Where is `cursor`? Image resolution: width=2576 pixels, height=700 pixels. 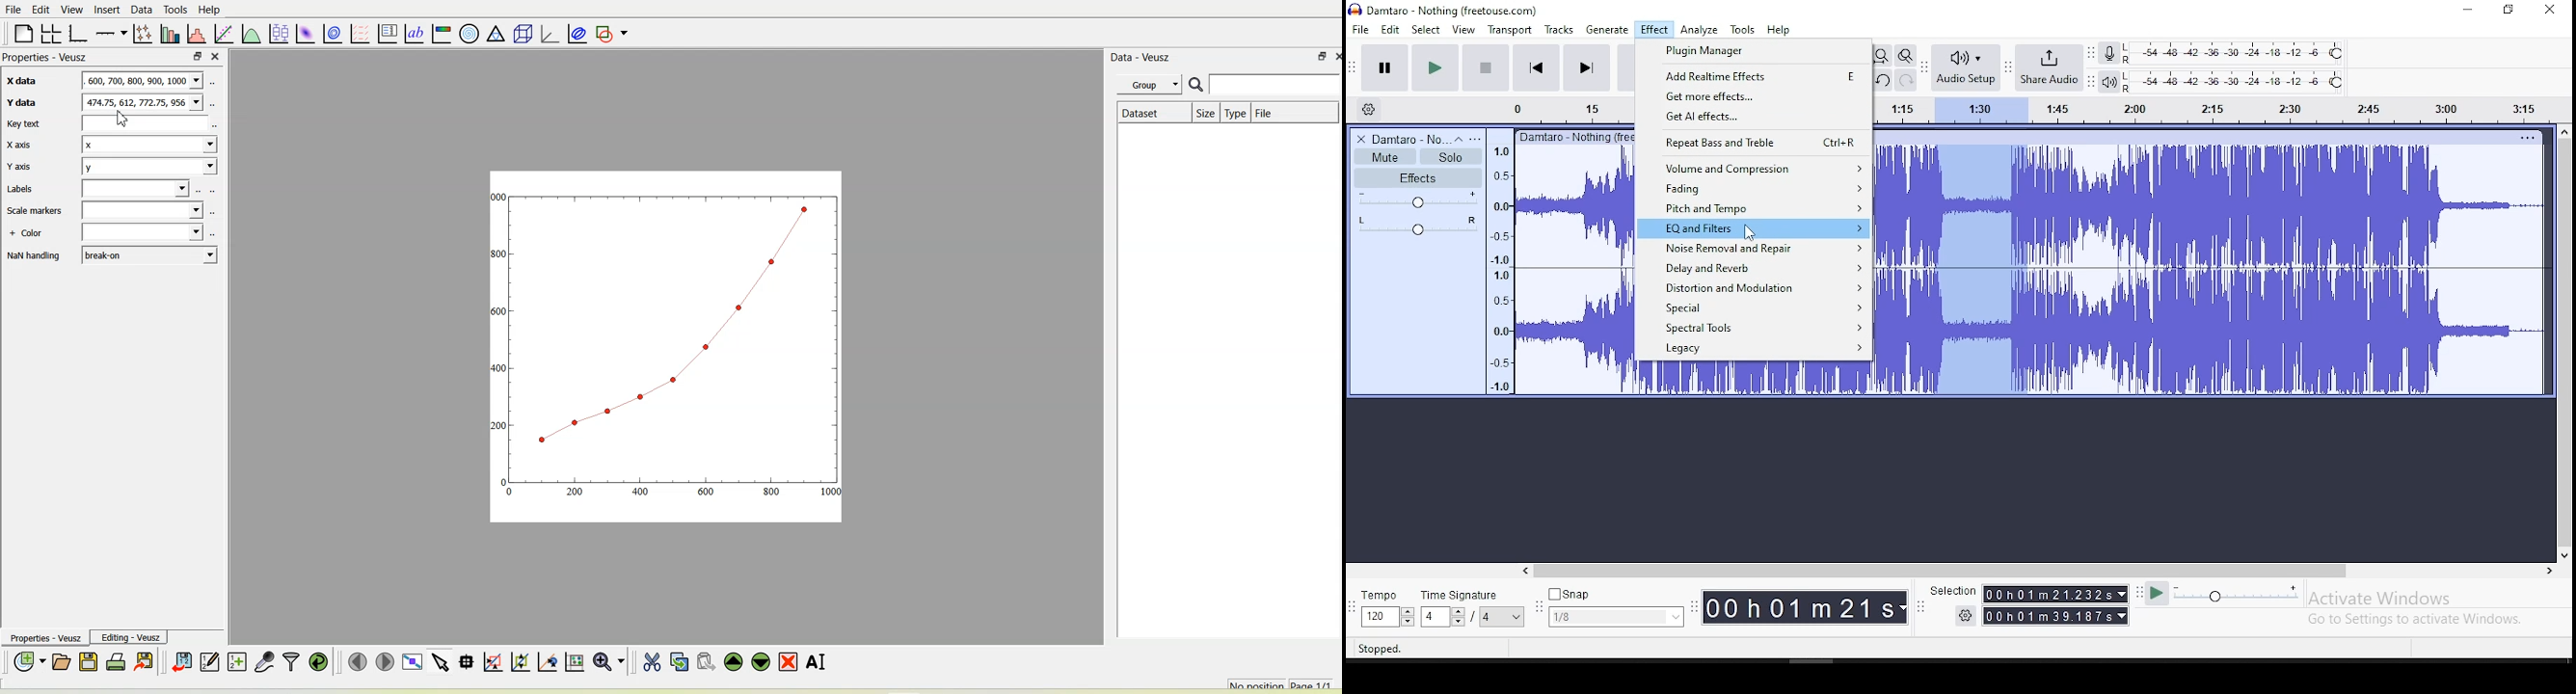 cursor is located at coordinates (123, 120).